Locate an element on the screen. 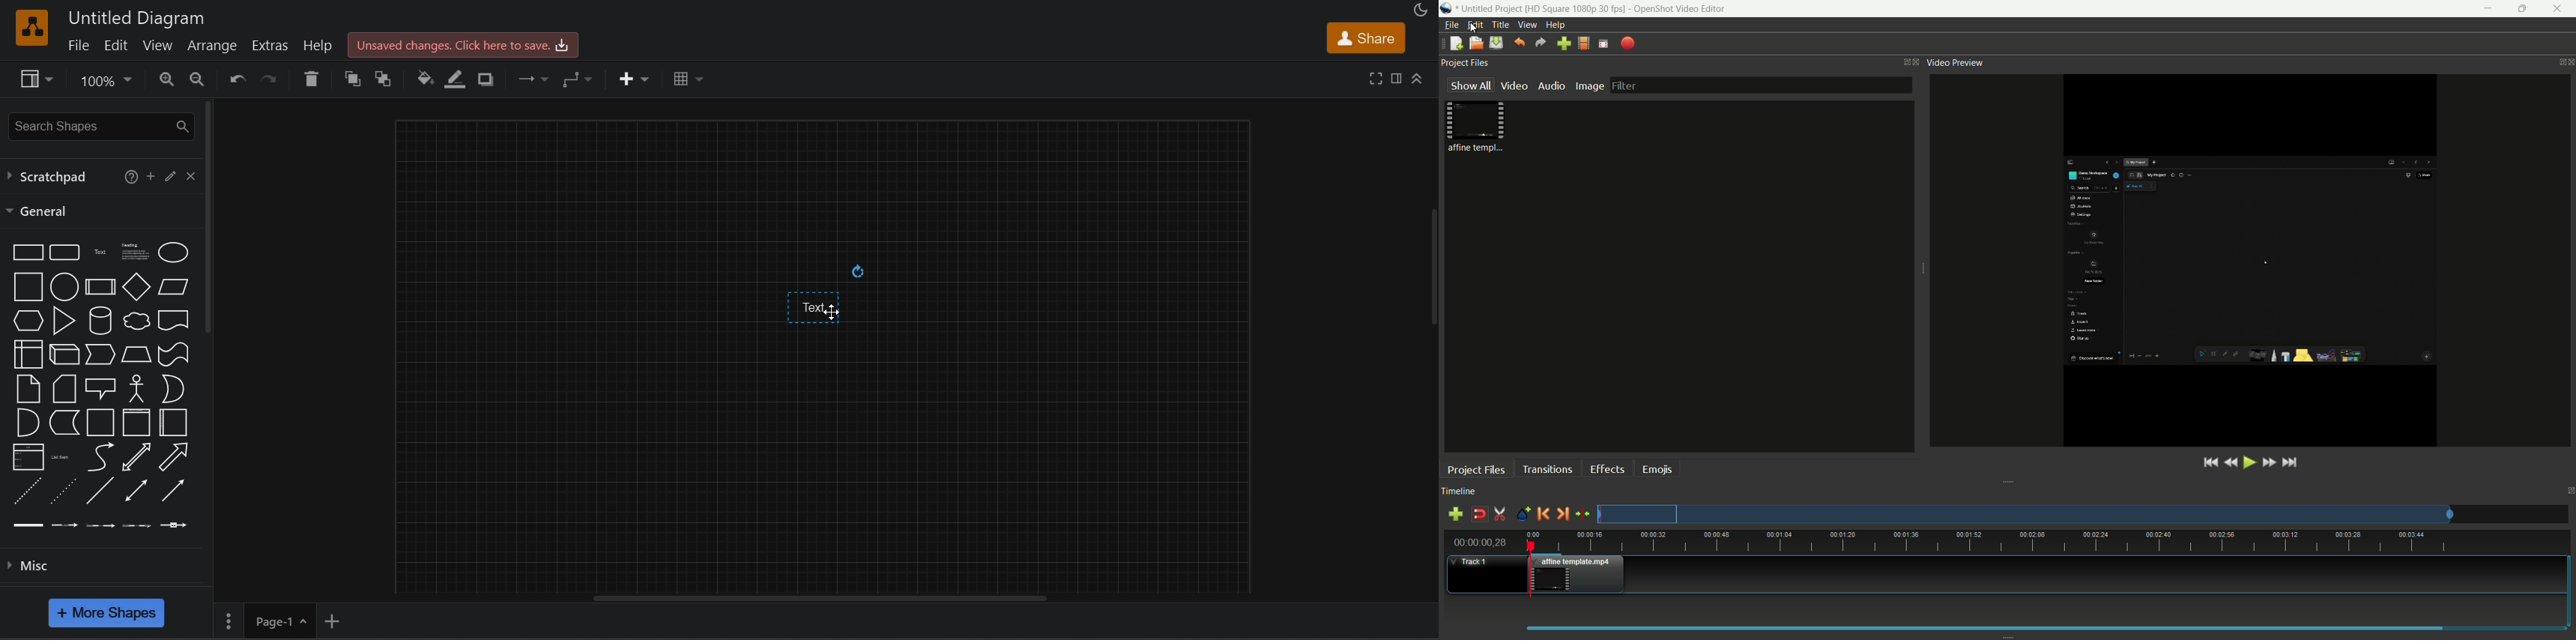 This screenshot has width=2576, height=644. Note is located at coordinates (28, 389).